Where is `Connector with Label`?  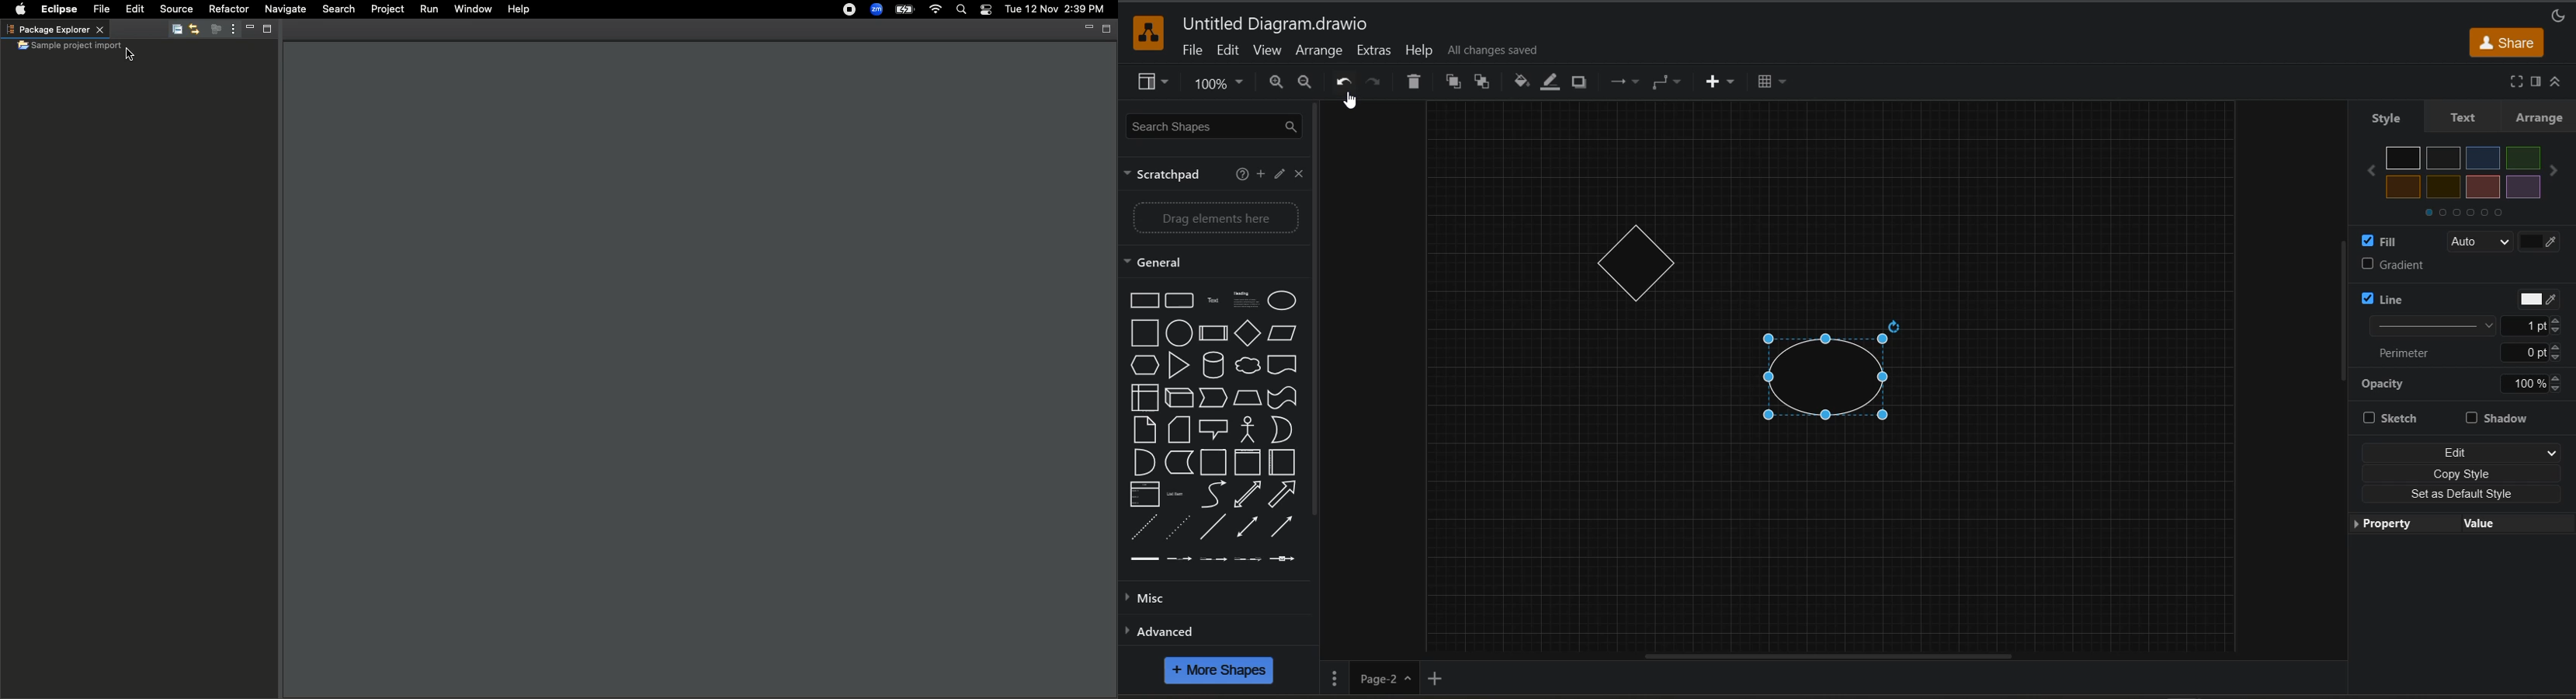
Connector with Label is located at coordinates (1179, 558).